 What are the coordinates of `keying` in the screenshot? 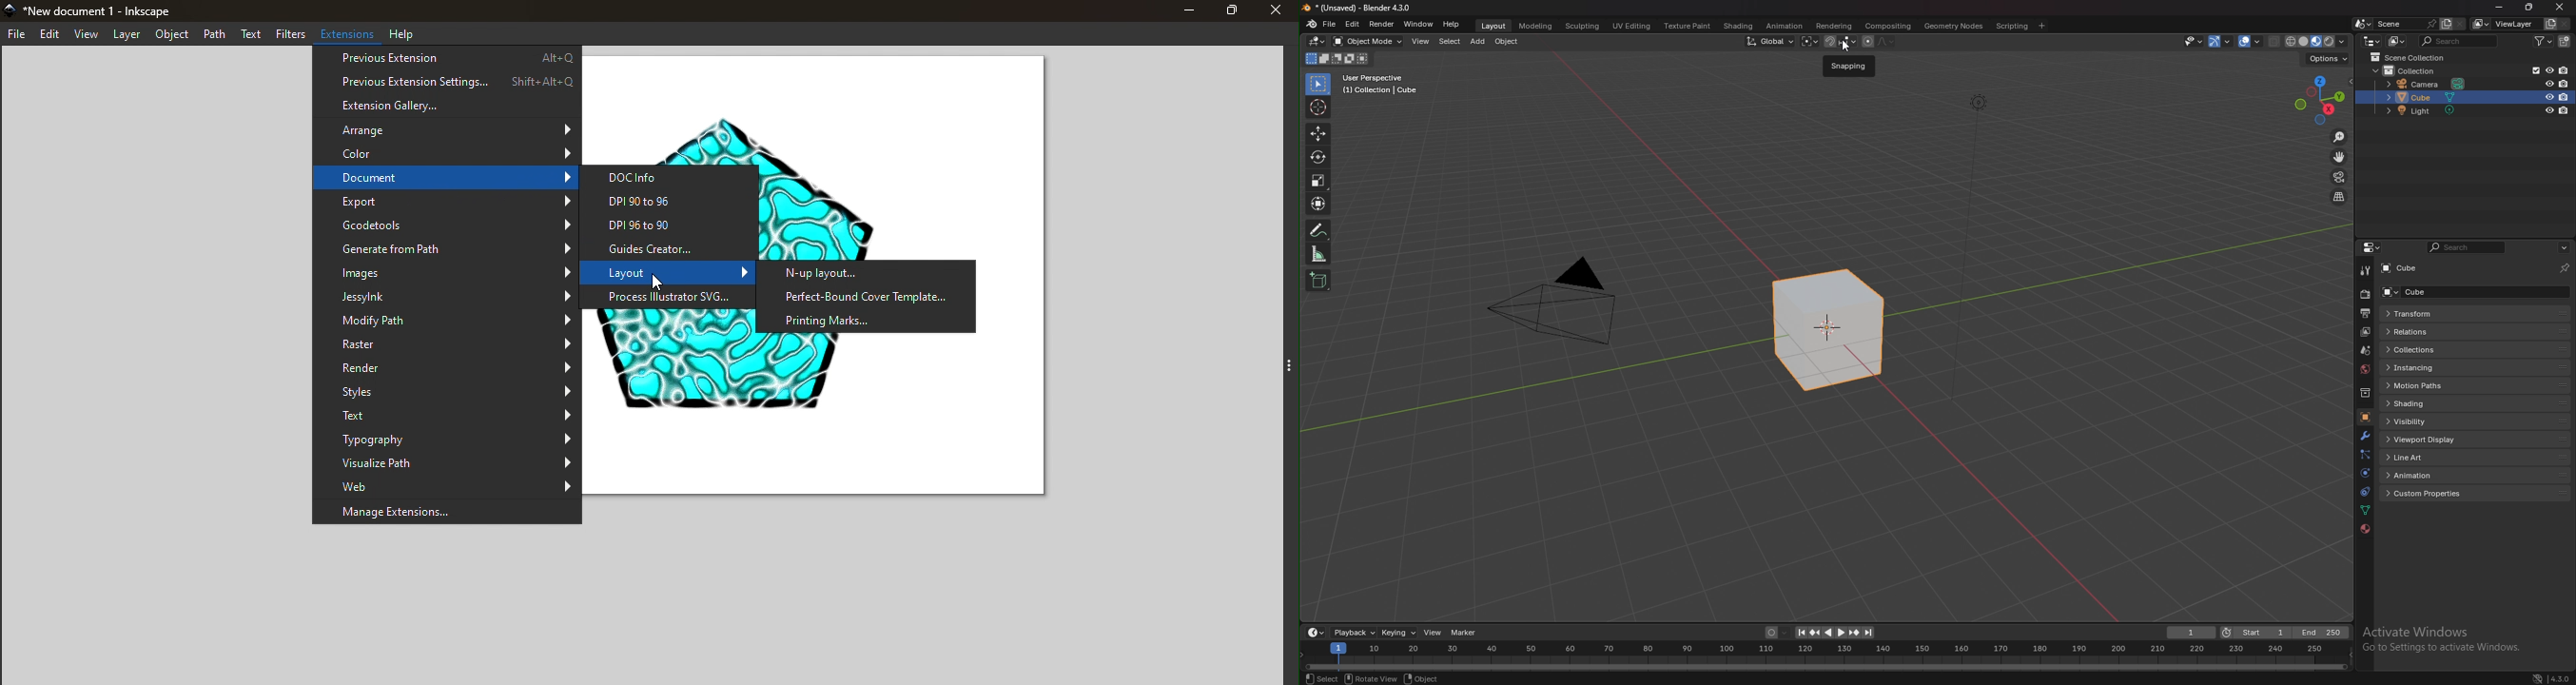 It's located at (1398, 632).